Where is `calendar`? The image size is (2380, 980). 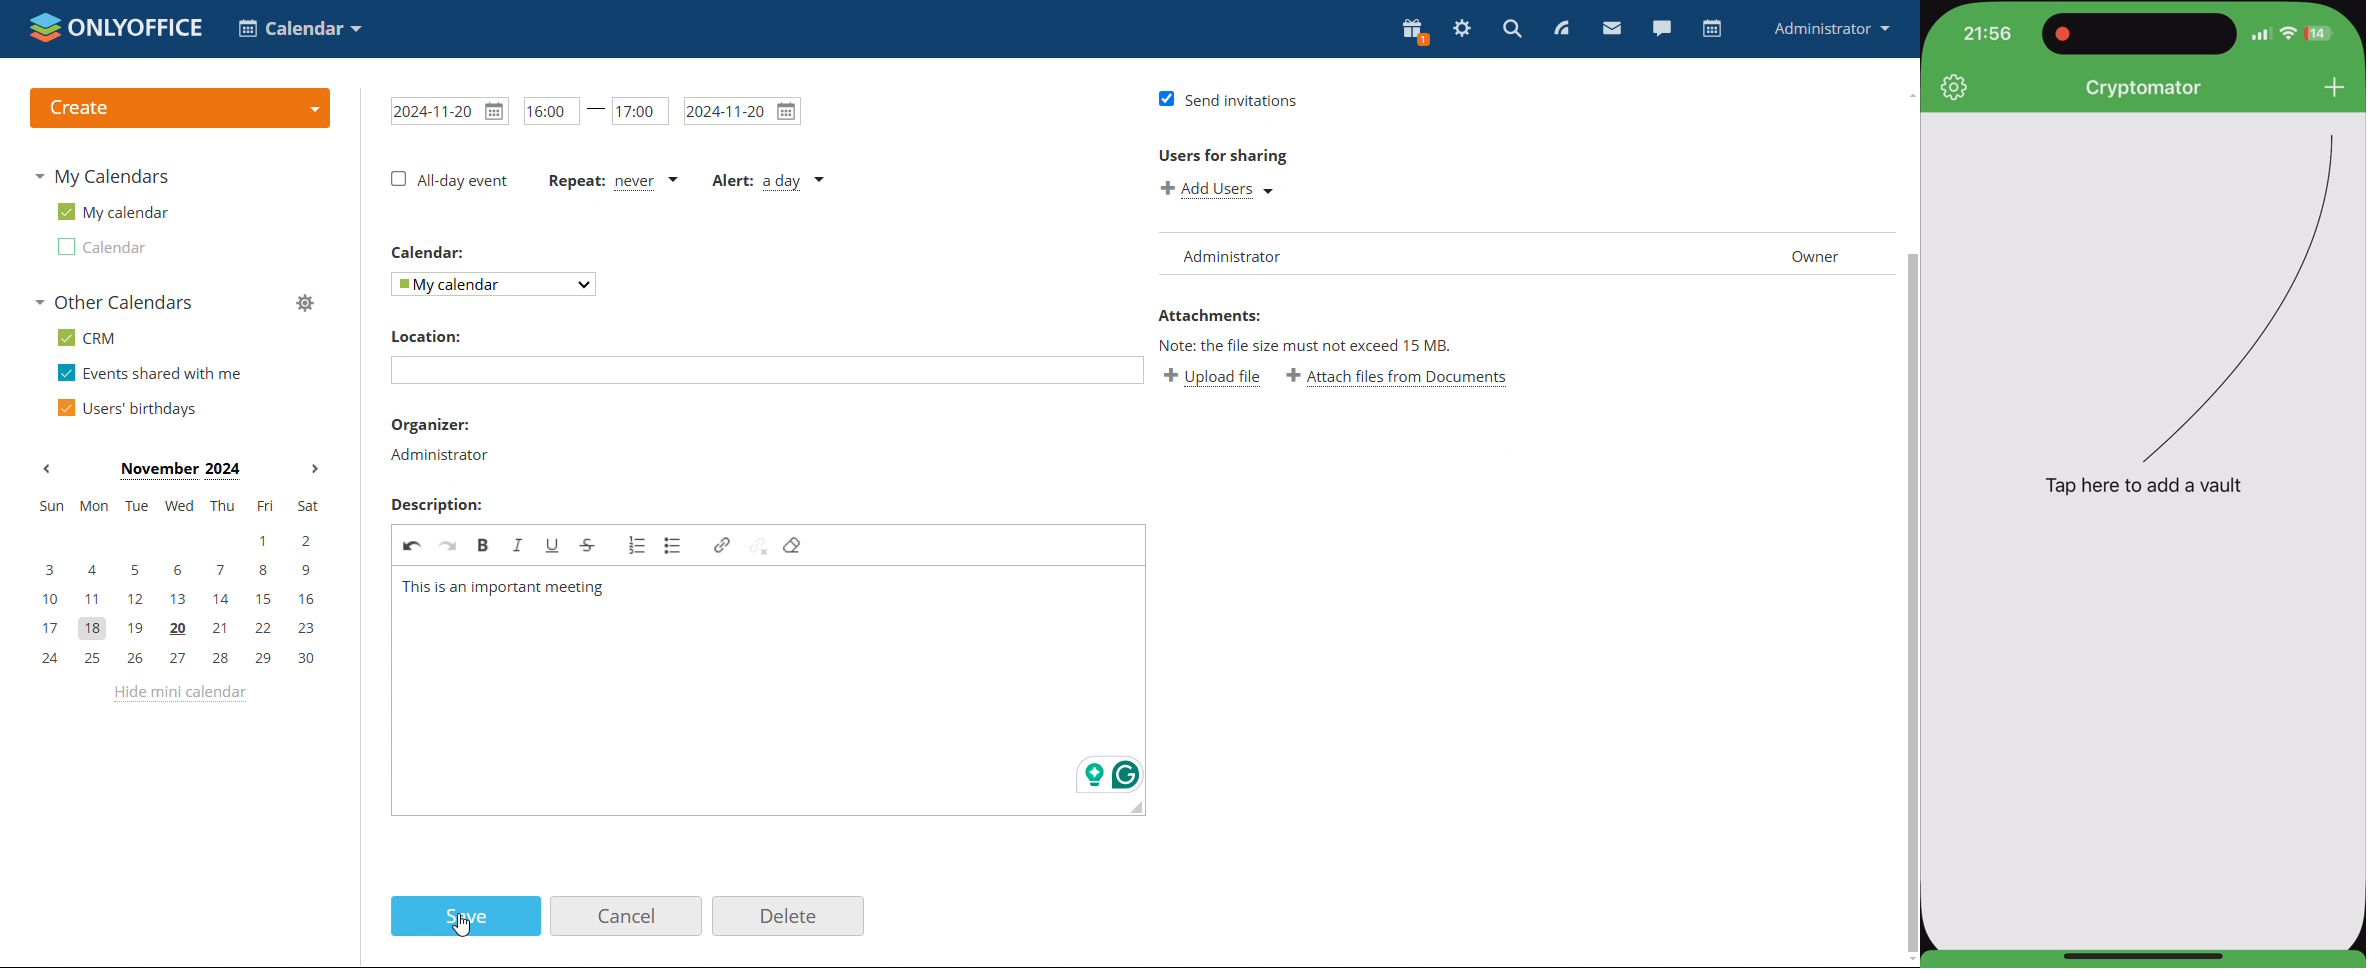 calendar is located at coordinates (1714, 28).